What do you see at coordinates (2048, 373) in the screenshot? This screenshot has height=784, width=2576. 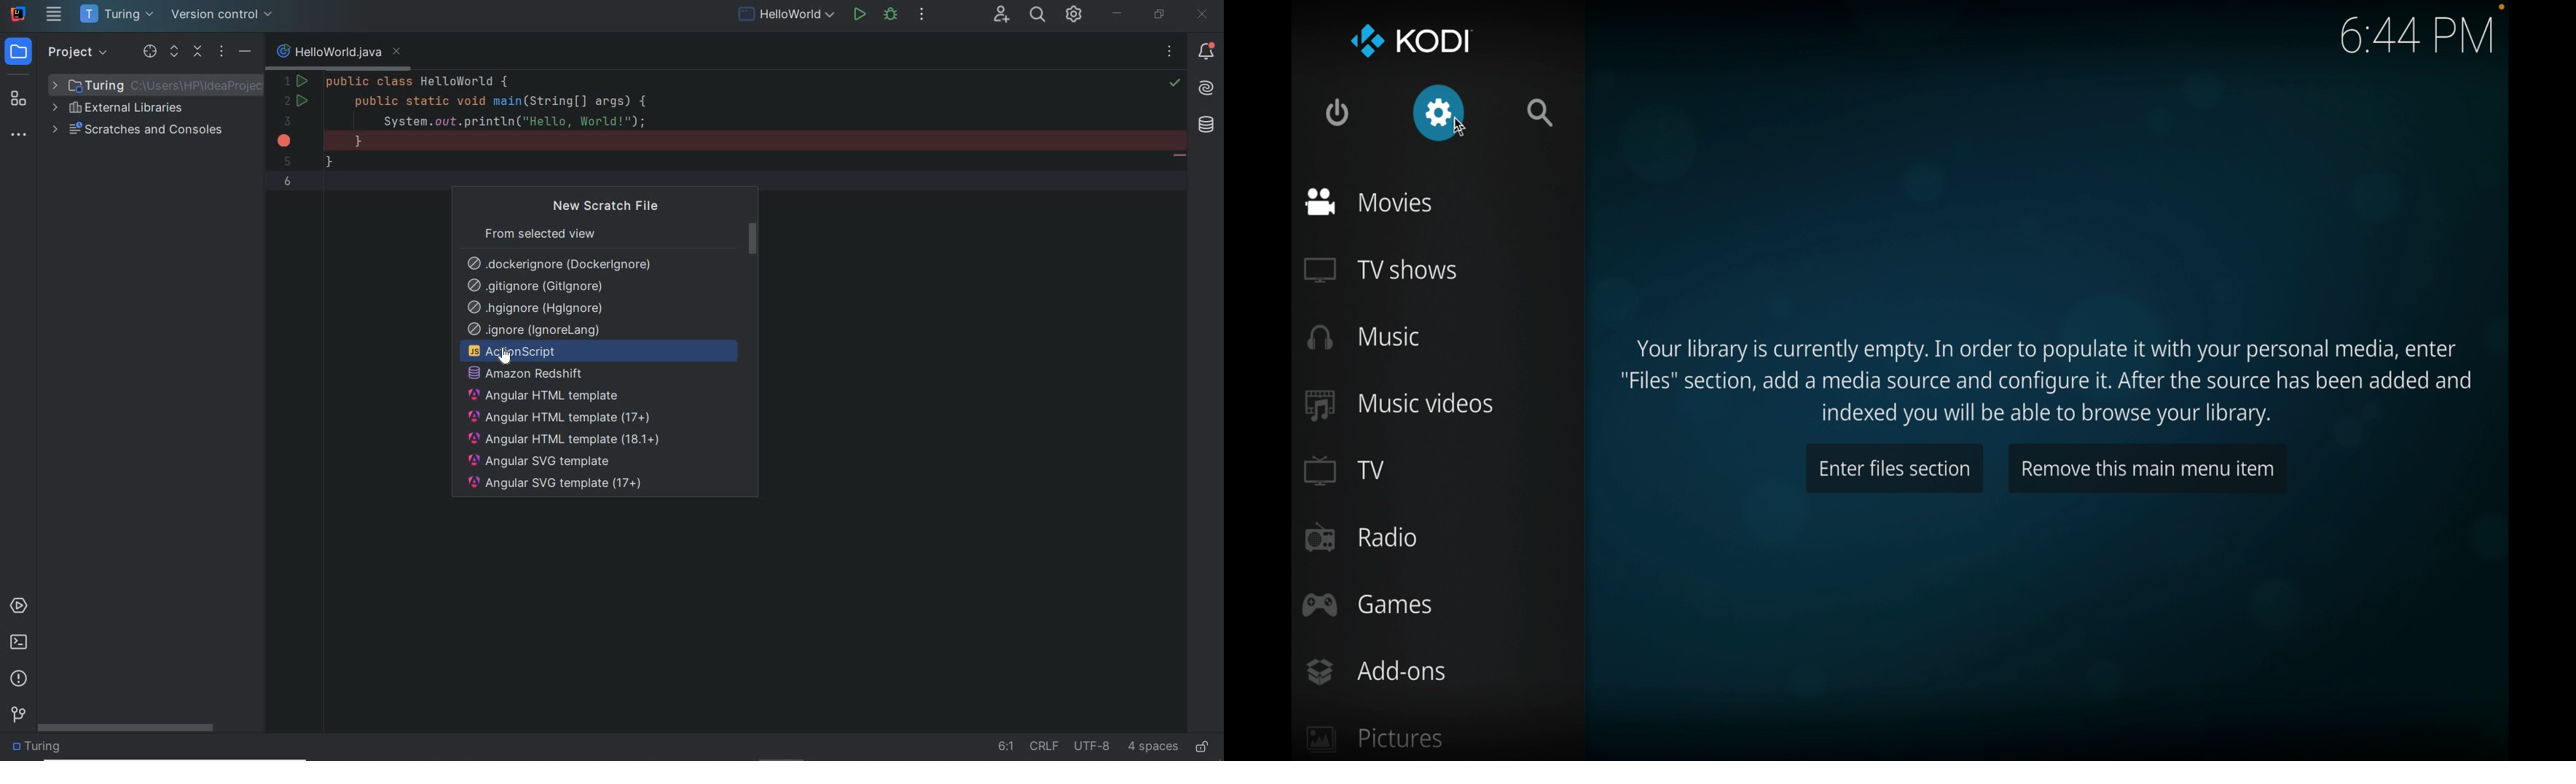 I see `Your library is currently empty. In order to populate it with your personal media, enter
"Files" section, add a media source and configure it. After the source has been added and
indexed you will be able to browse your library.` at bounding box center [2048, 373].